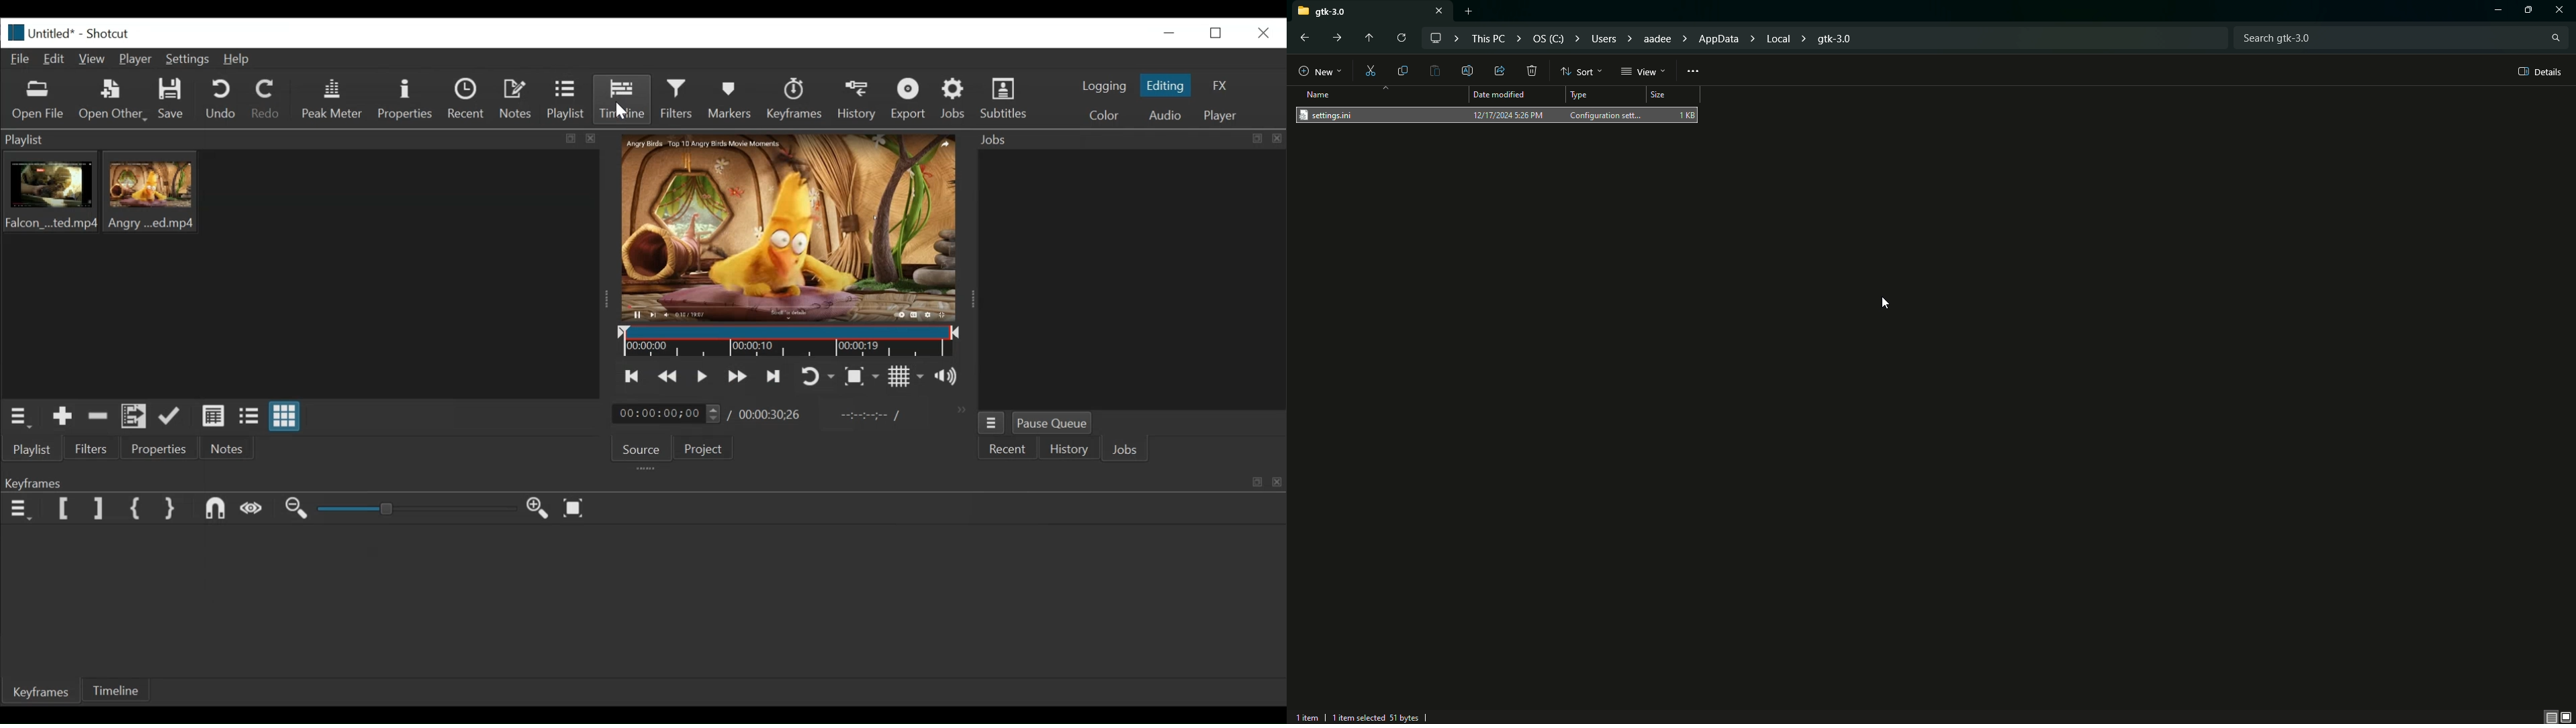 The image size is (2576, 728). What do you see at coordinates (1321, 95) in the screenshot?
I see `Name` at bounding box center [1321, 95].